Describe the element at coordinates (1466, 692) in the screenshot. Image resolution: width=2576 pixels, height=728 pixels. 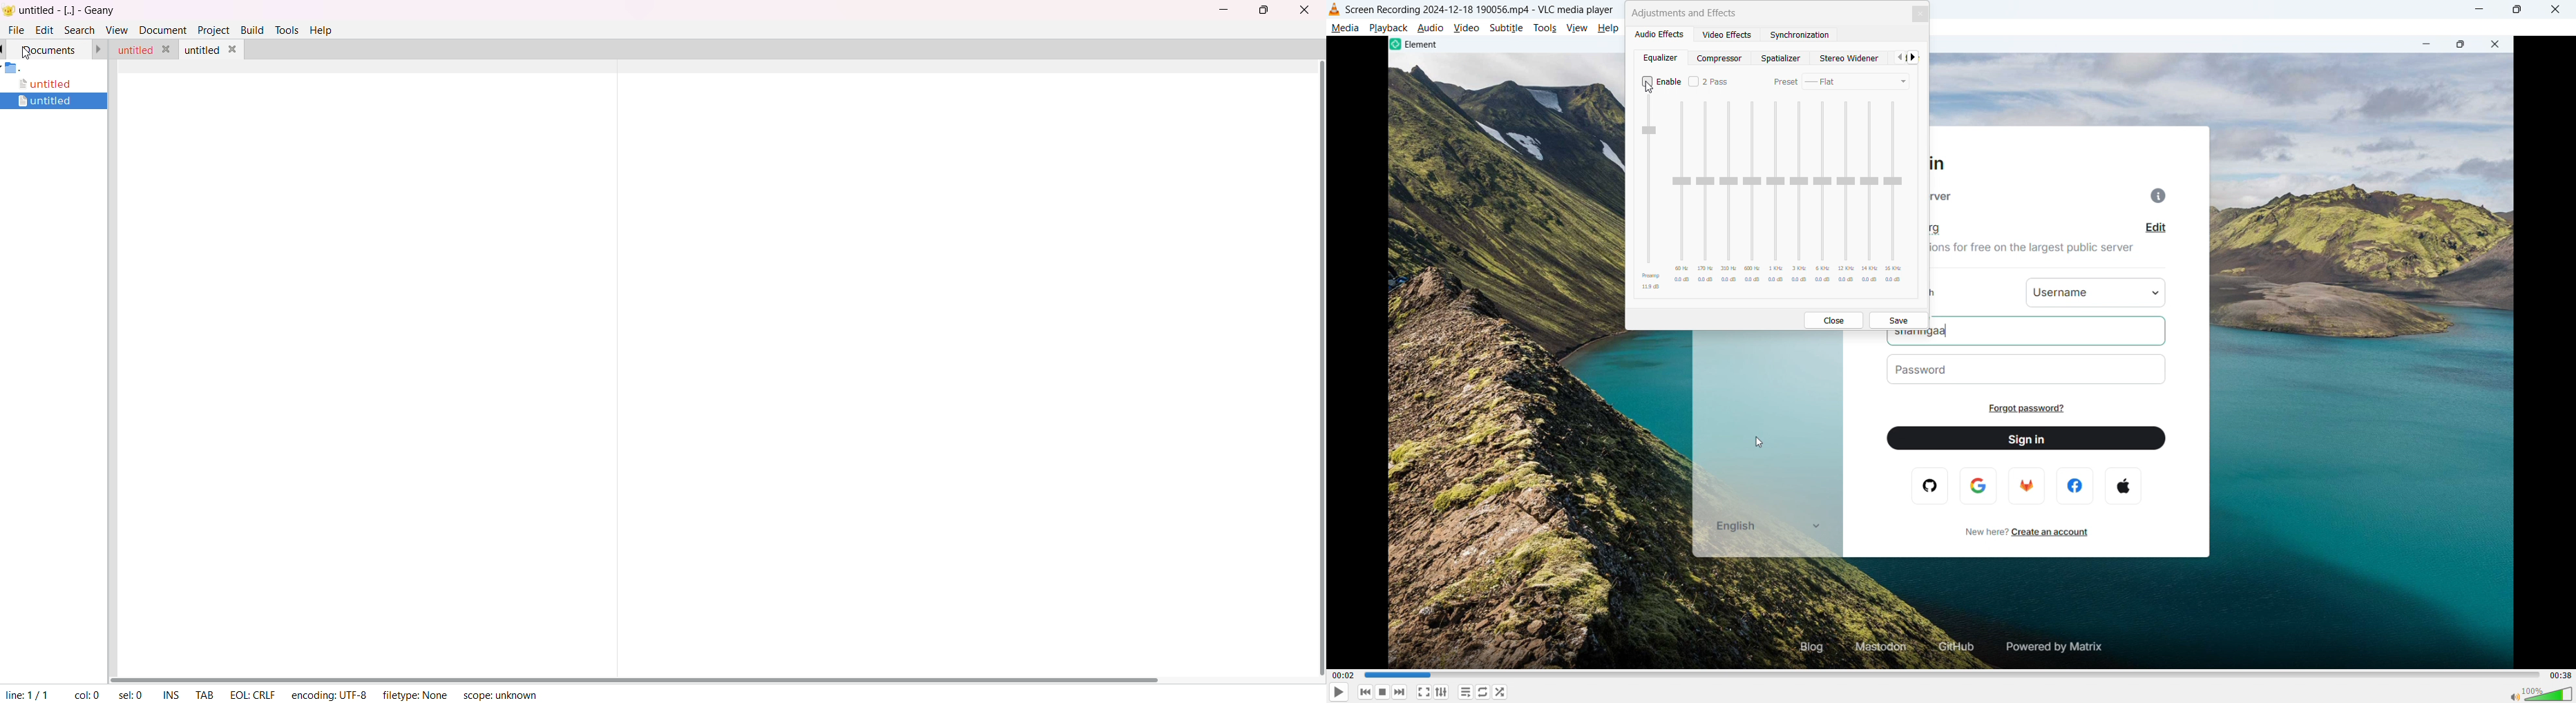
I see `Toggle playlist ` at that location.